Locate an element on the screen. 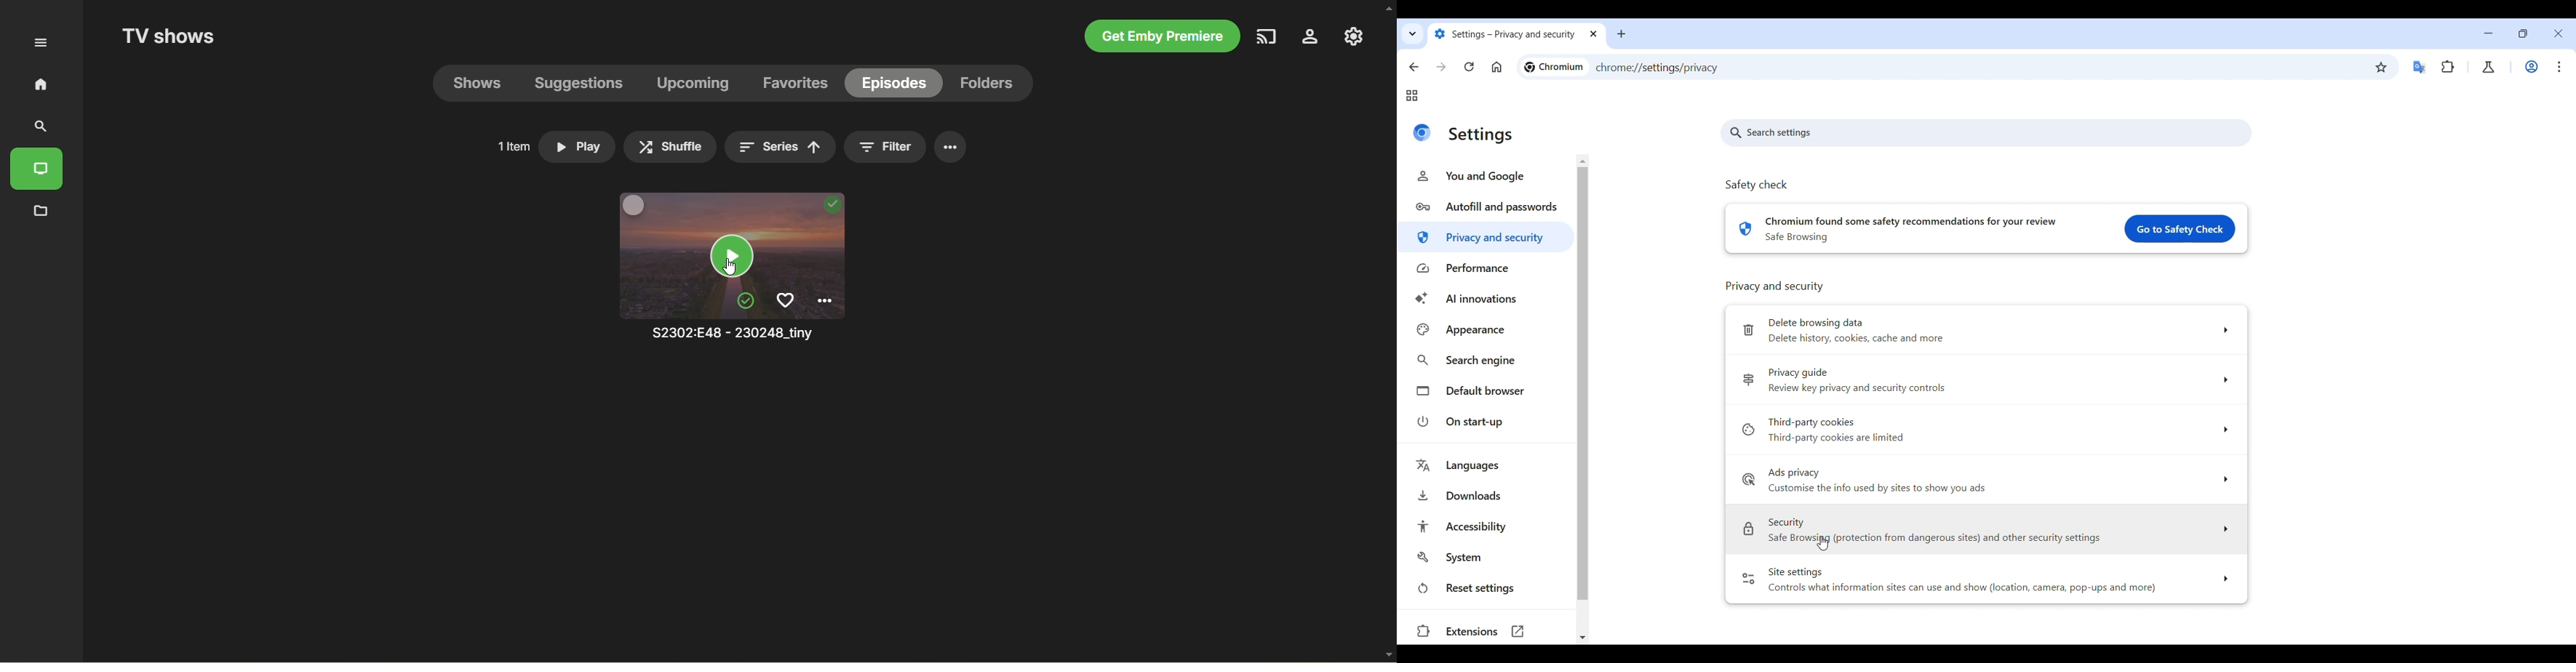 The height and width of the screenshot is (672, 2576). chromium found some safety recommendations for your review. safe browsing is located at coordinates (1900, 229).